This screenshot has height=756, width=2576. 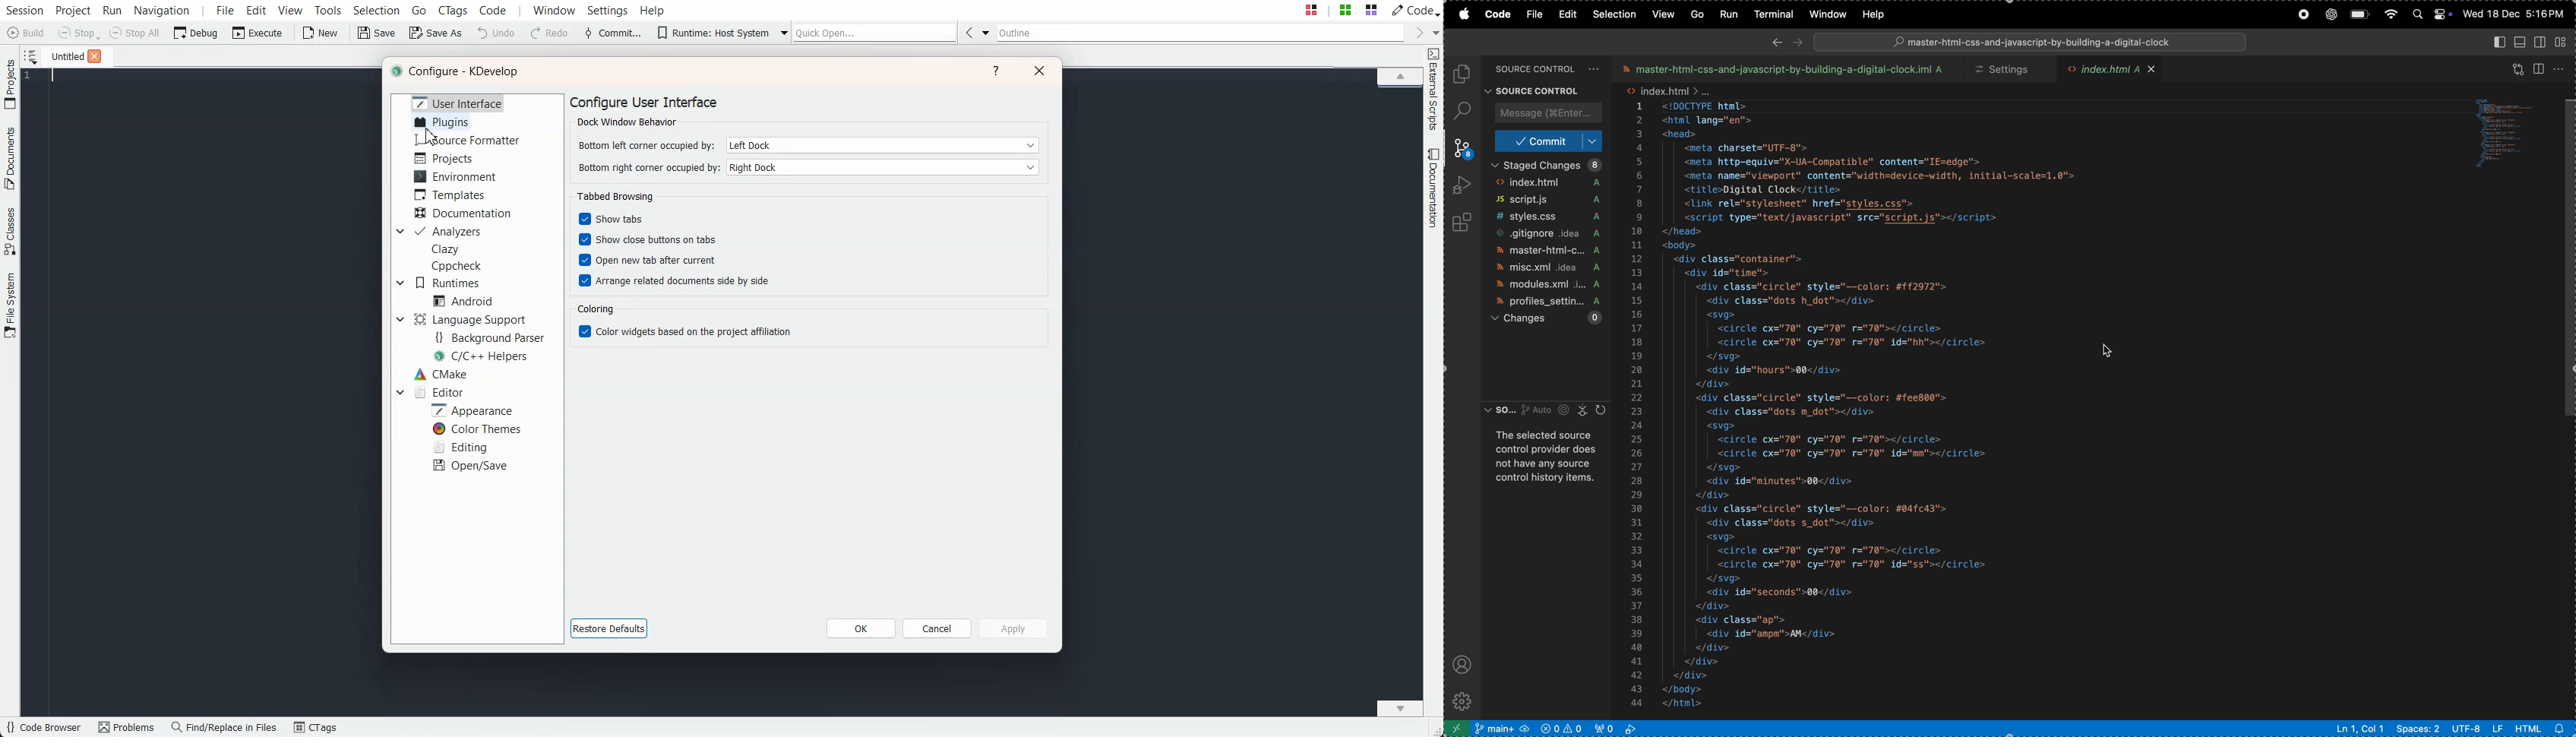 What do you see at coordinates (1434, 729) in the screenshot?
I see `Slide Shifter` at bounding box center [1434, 729].